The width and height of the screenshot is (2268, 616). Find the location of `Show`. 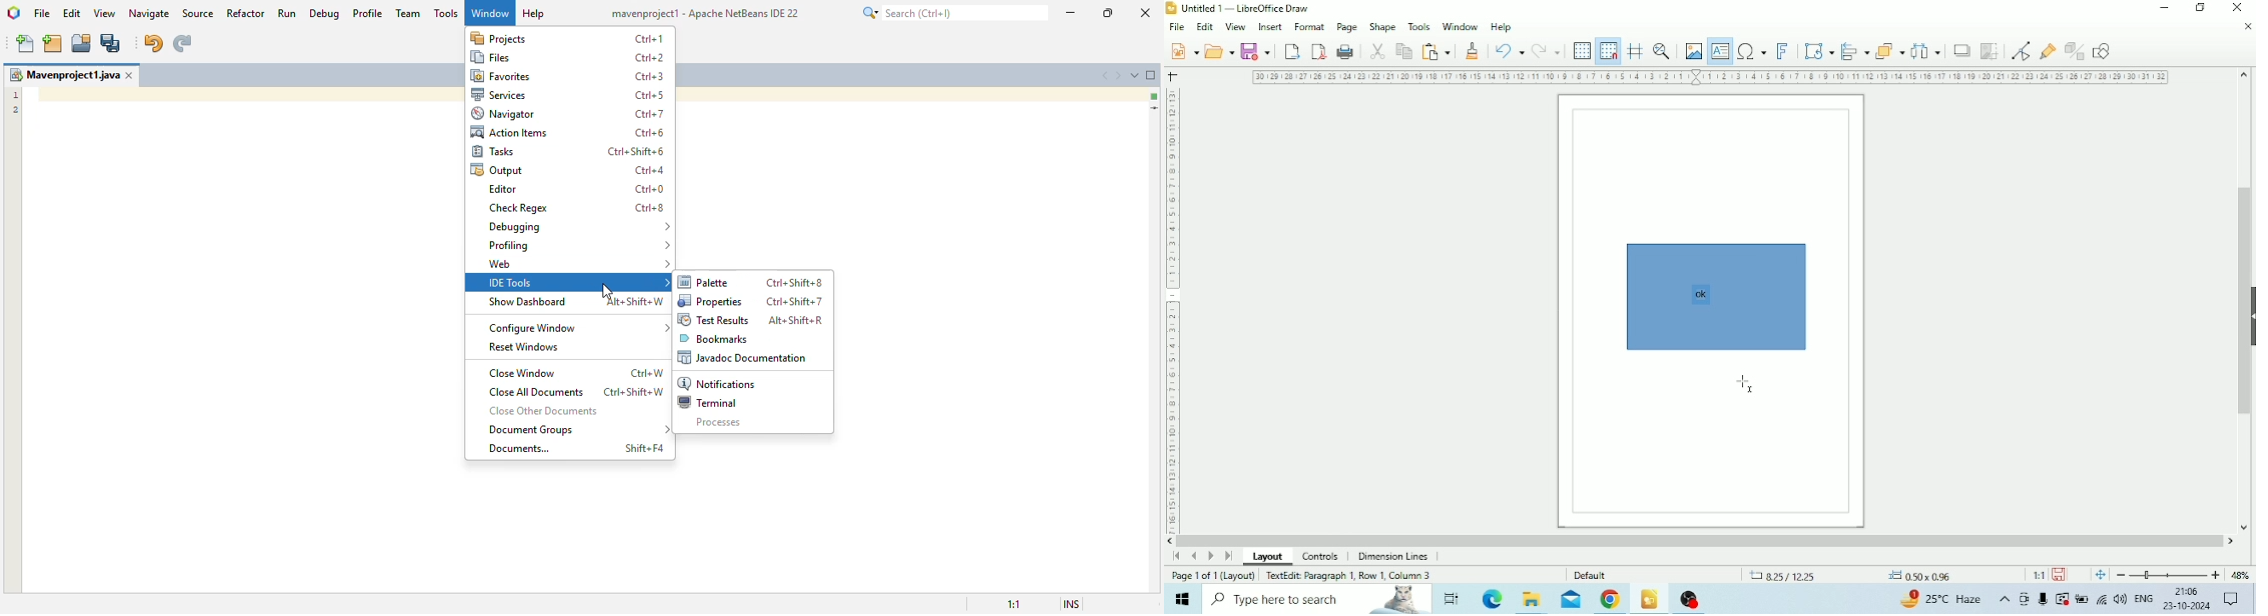

Show is located at coordinates (2249, 314).